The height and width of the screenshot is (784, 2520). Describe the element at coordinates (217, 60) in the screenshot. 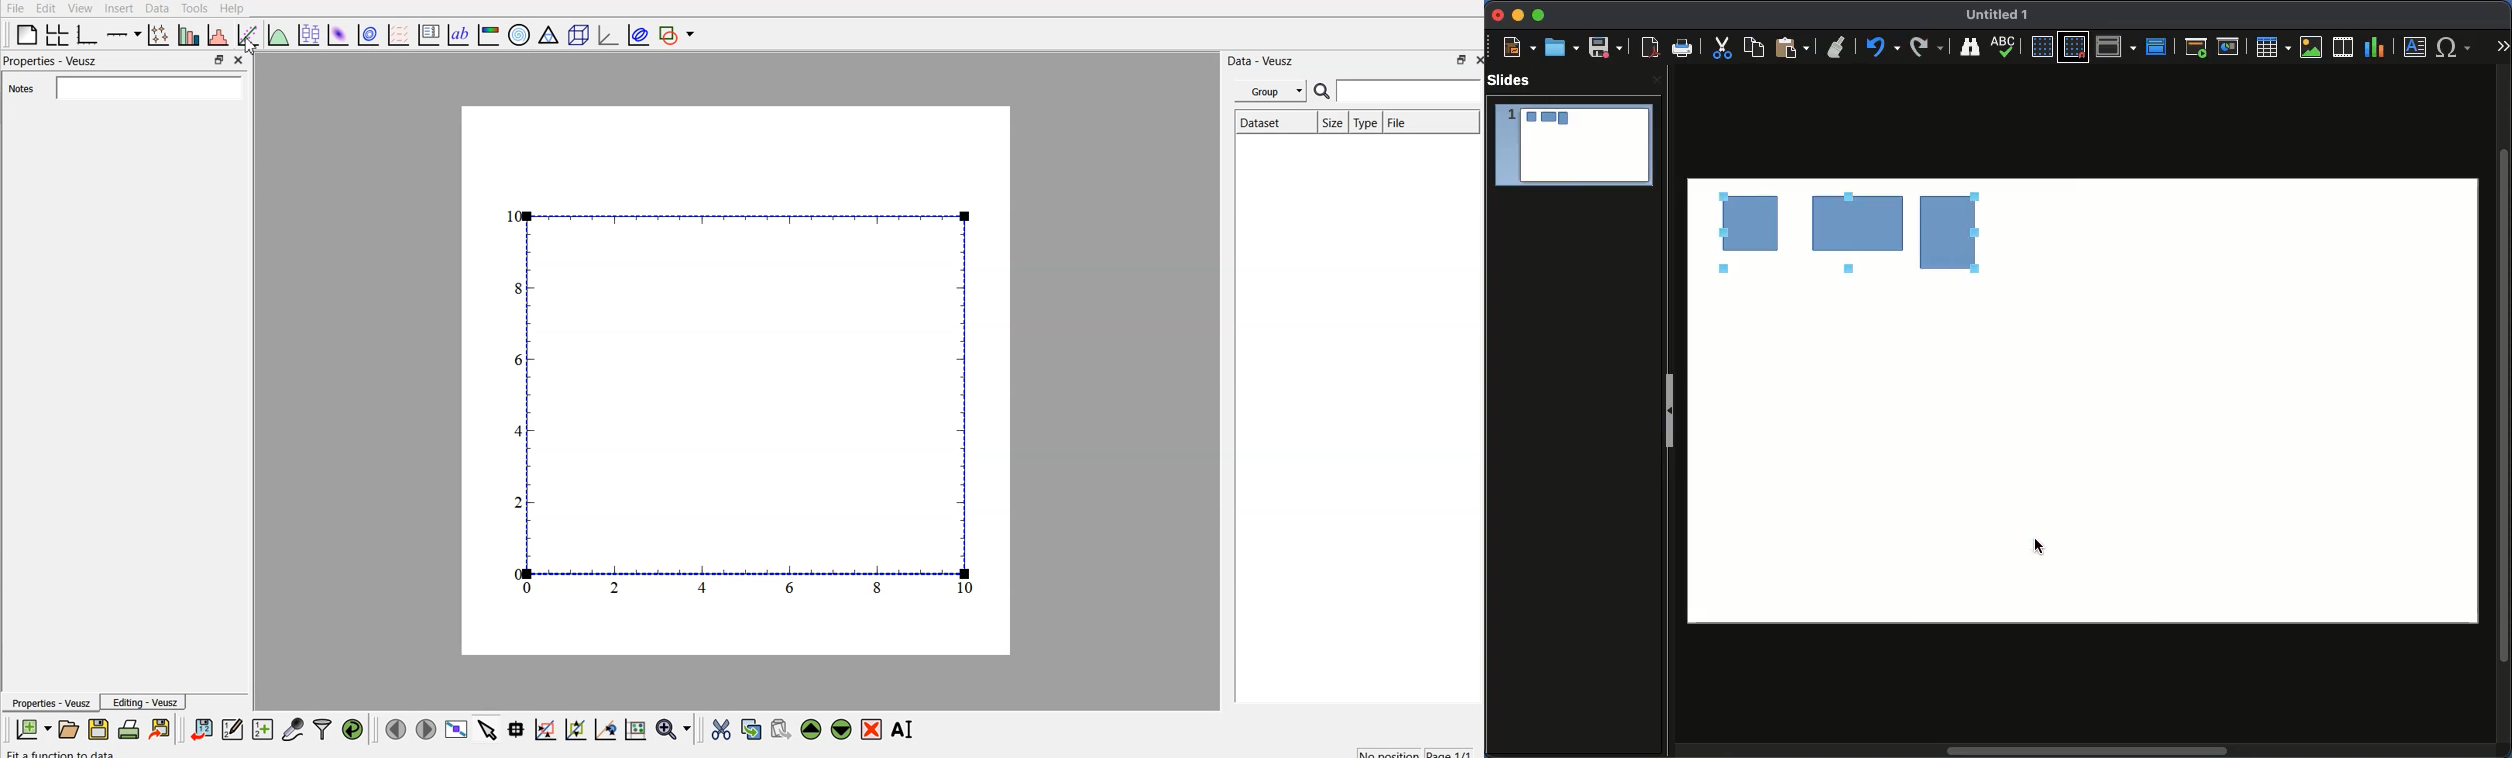

I see `restore down` at that location.